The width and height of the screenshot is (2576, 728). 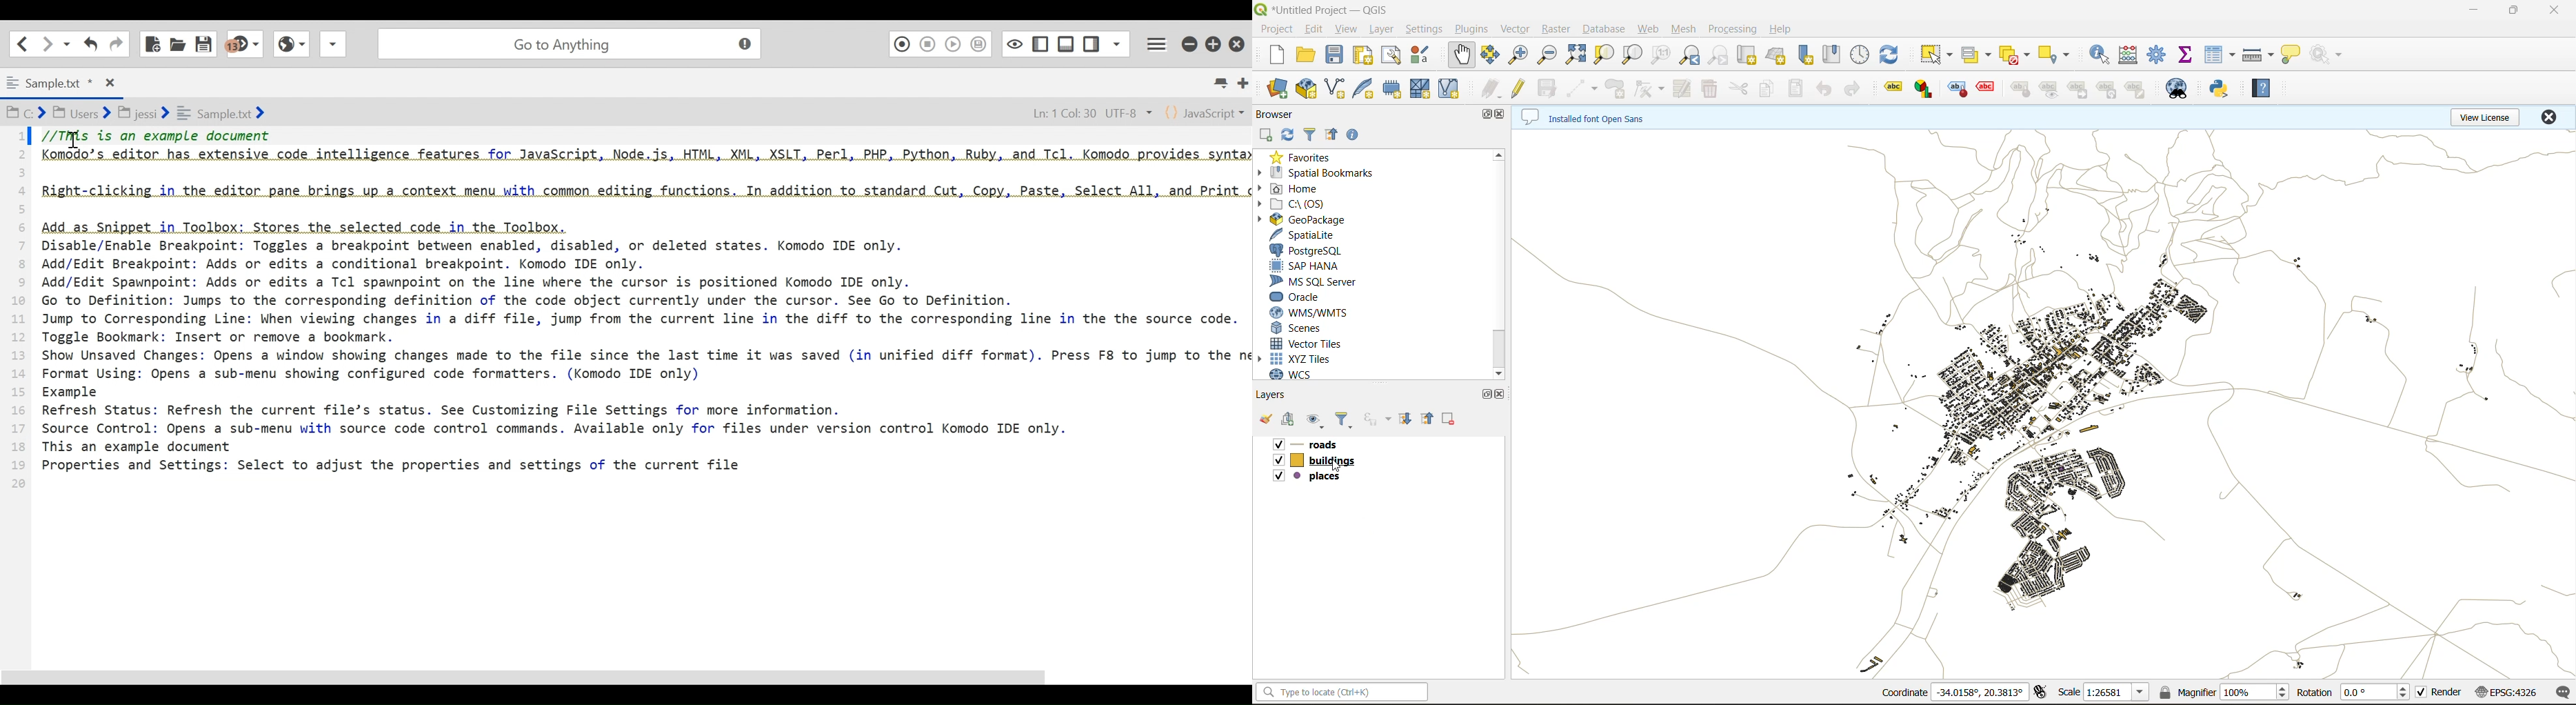 I want to click on cursor, so click(x=1334, y=464).